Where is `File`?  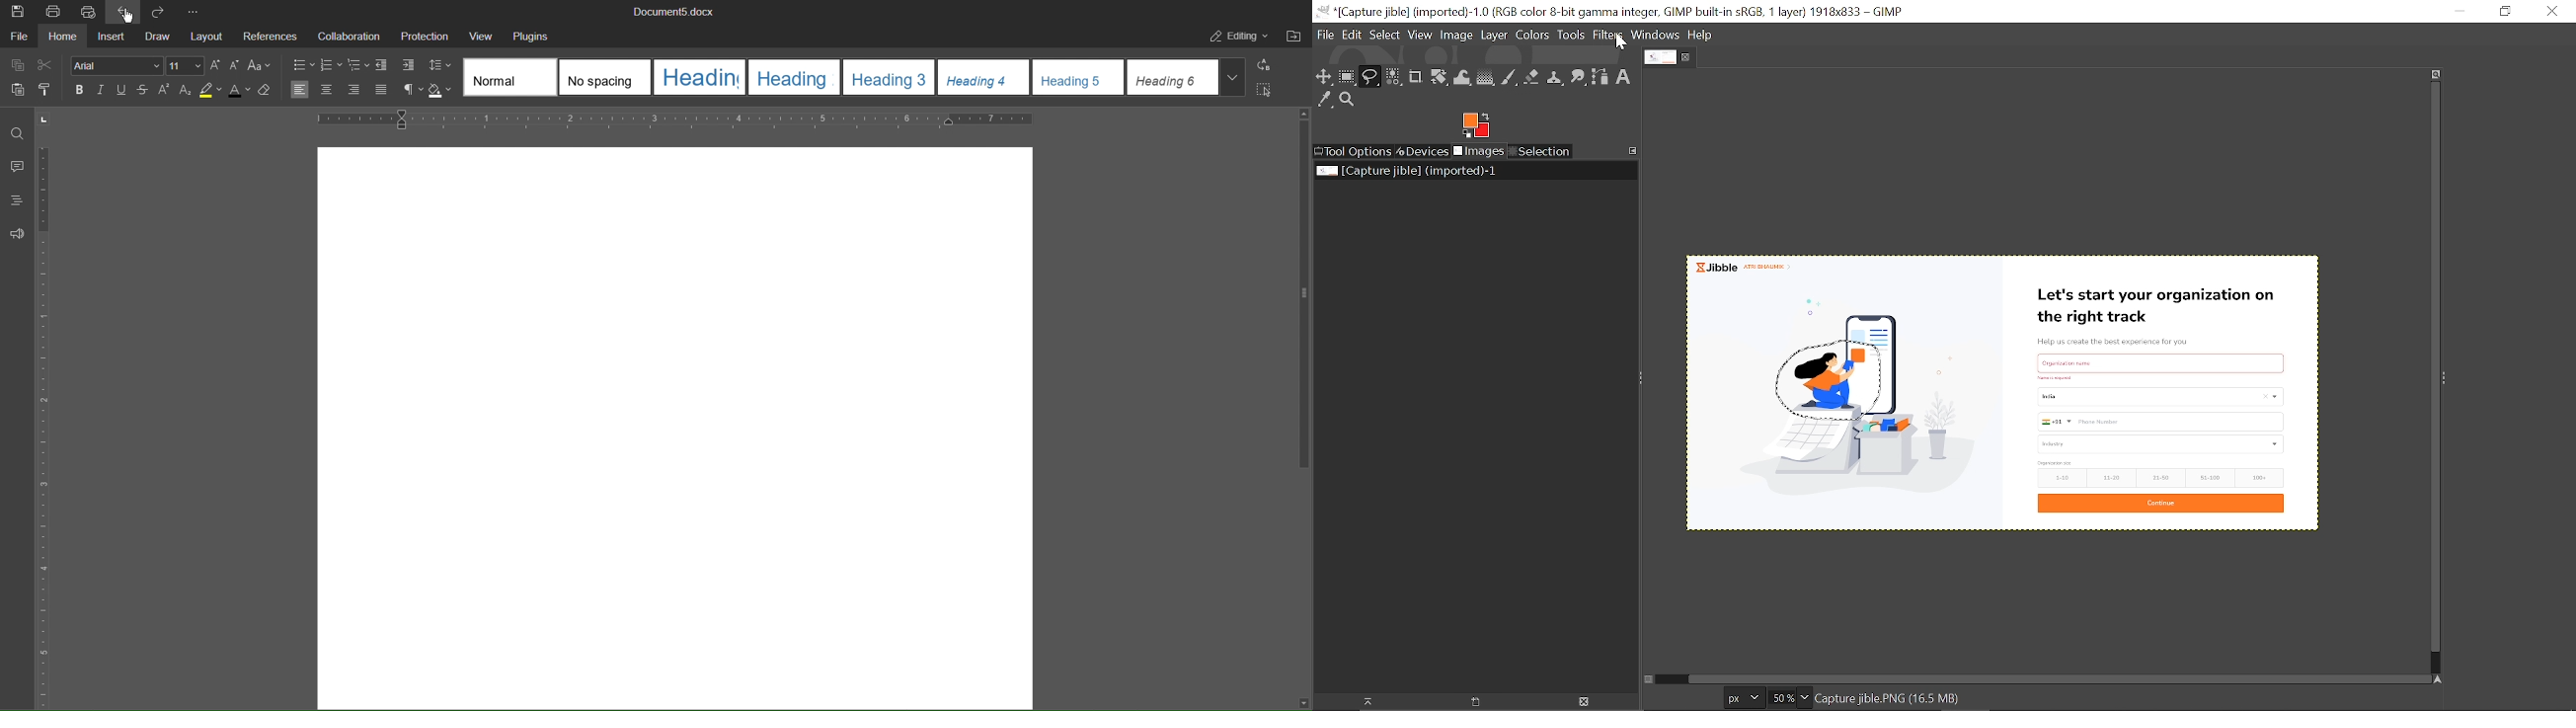 File is located at coordinates (1325, 35).